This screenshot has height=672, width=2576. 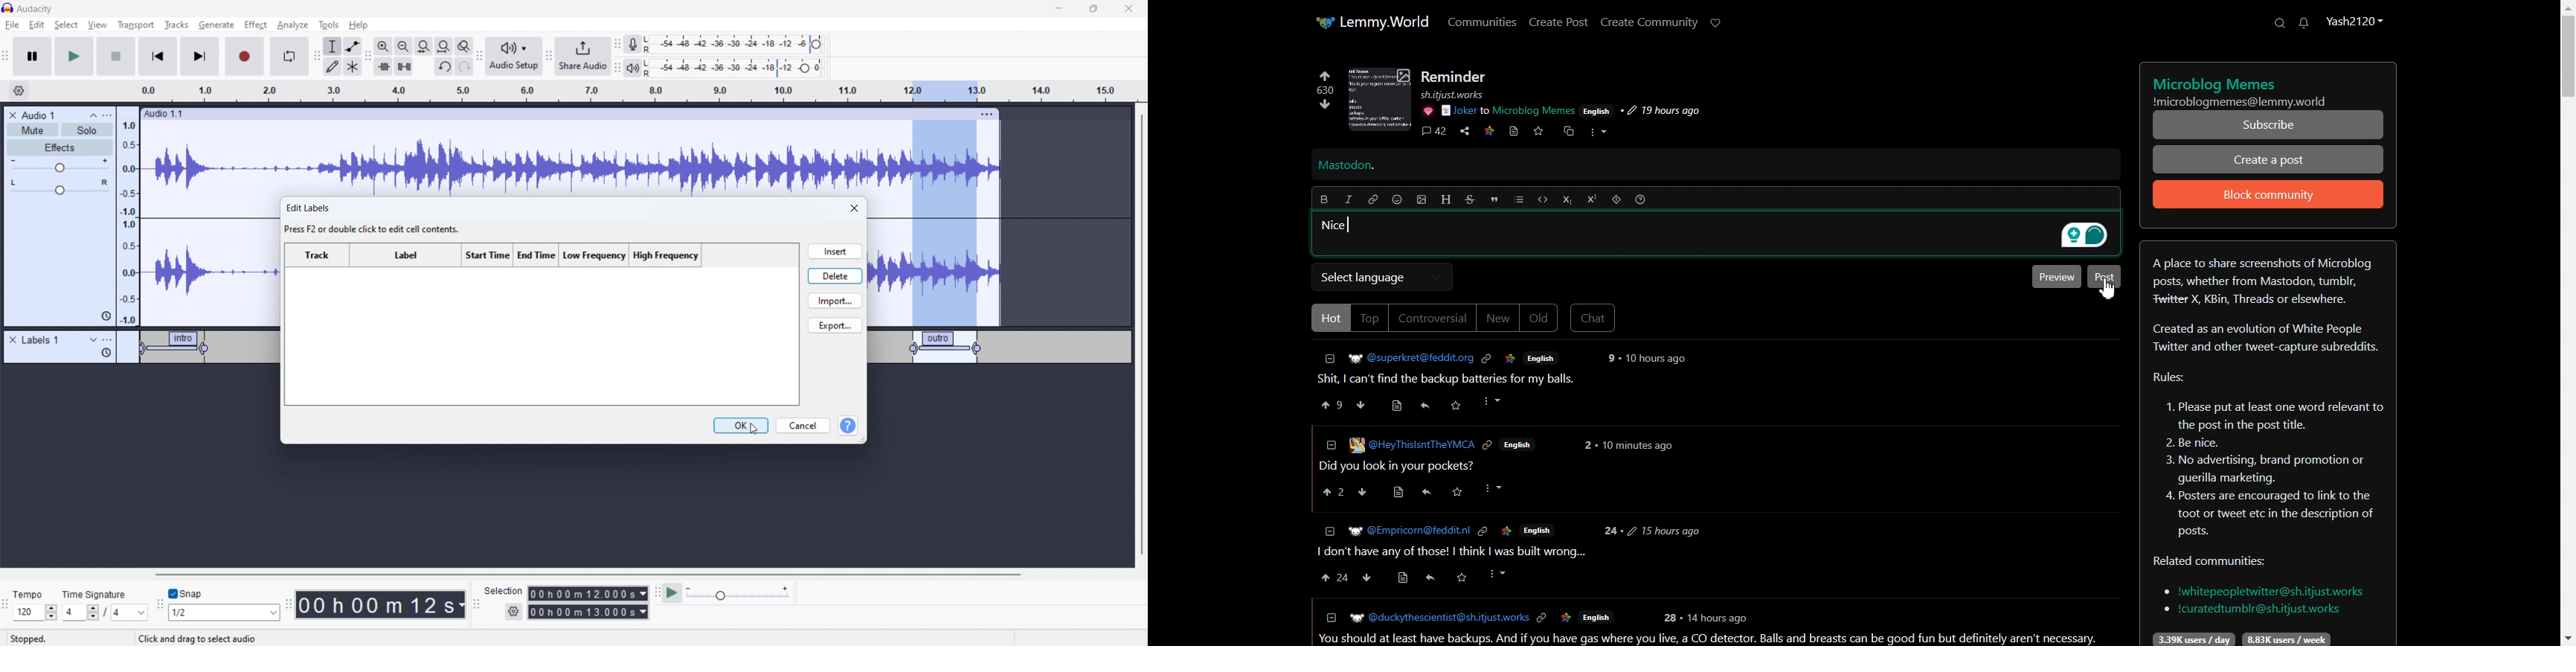 What do you see at coordinates (588, 593) in the screenshot?
I see `selection start time` at bounding box center [588, 593].